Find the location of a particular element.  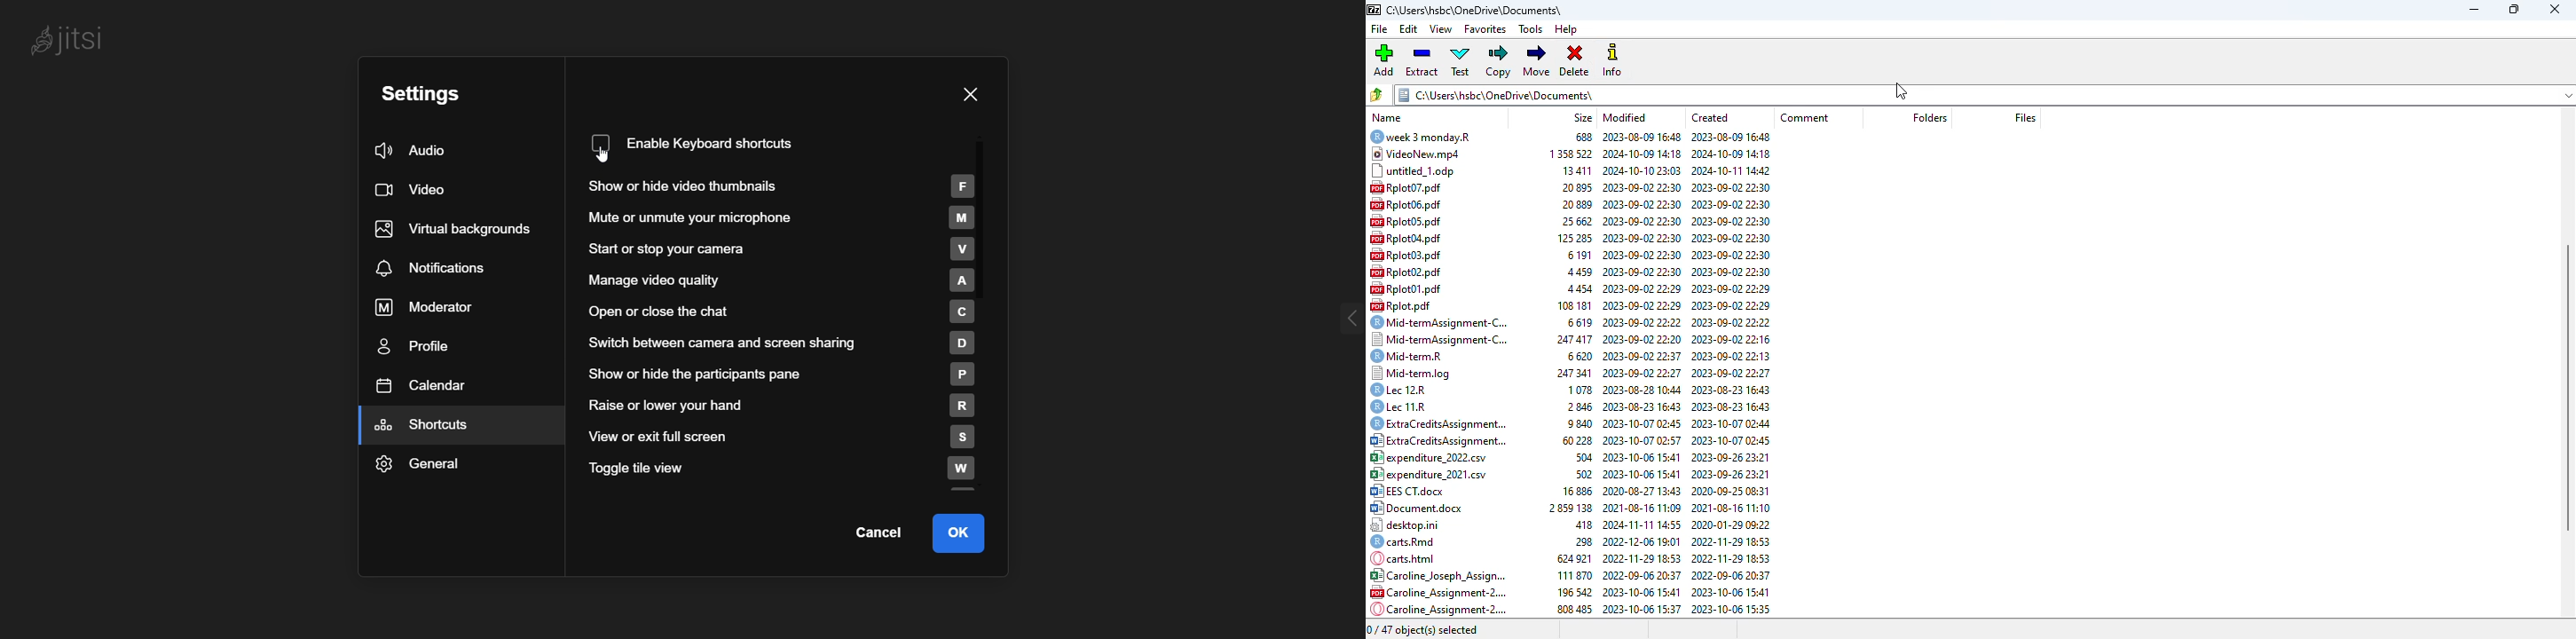

c\Users\hsbc\OneDrive\Documents\ is located at coordinates (1484, 10).